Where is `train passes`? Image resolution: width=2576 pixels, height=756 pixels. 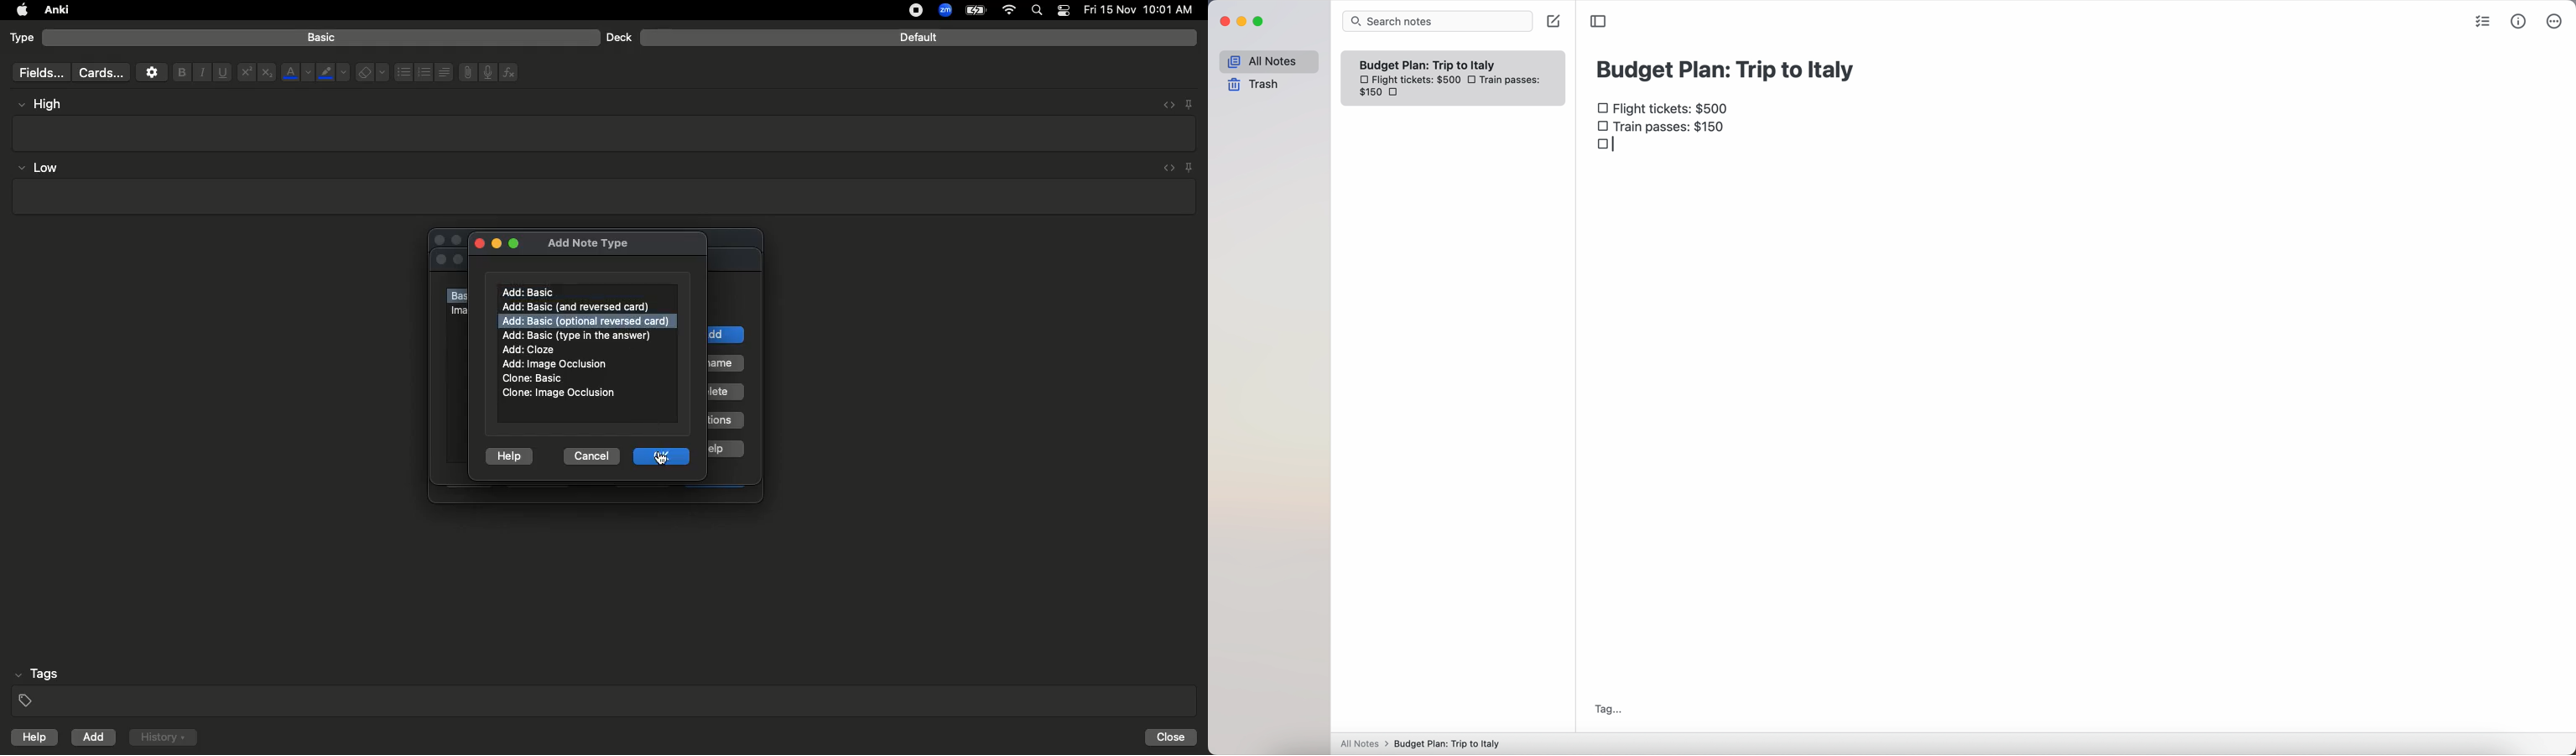 train passes is located at coordinates (1512, 81).